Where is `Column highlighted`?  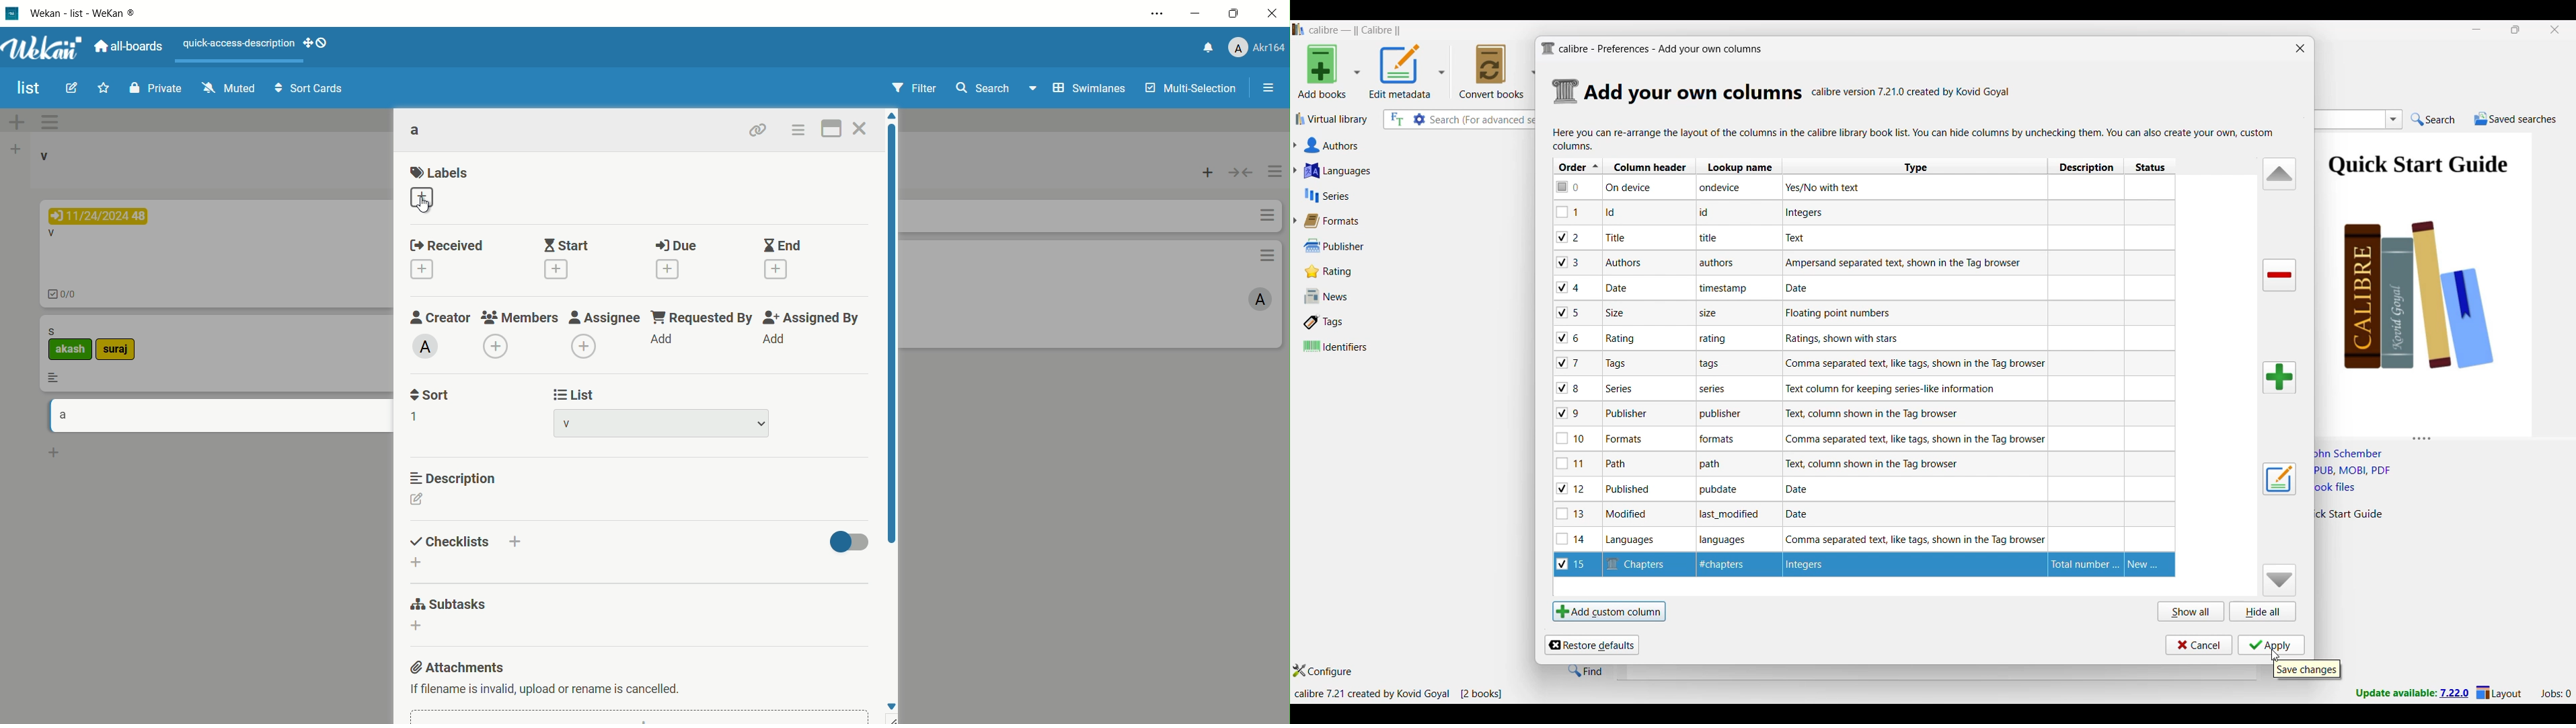
Column highlighted is located at coordinates (2114, 358).